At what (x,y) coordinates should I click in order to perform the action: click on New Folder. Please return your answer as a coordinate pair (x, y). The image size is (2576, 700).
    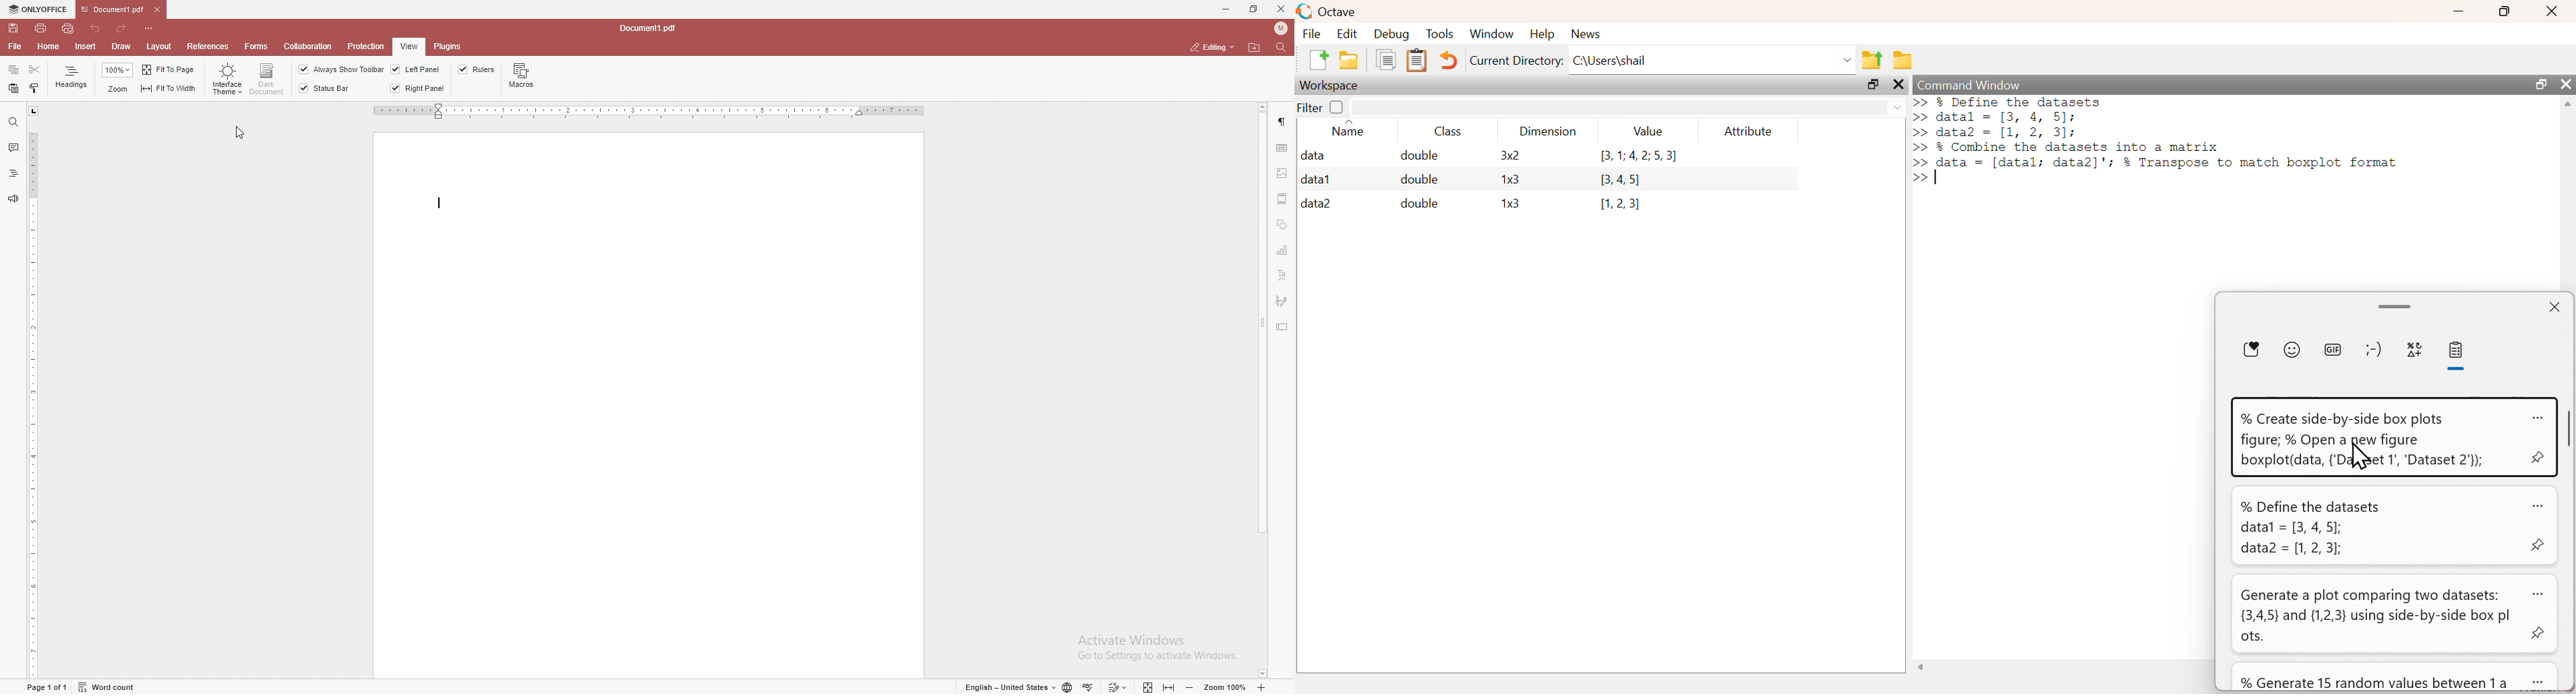
    Looking at the image, I should click on (1348, 60).